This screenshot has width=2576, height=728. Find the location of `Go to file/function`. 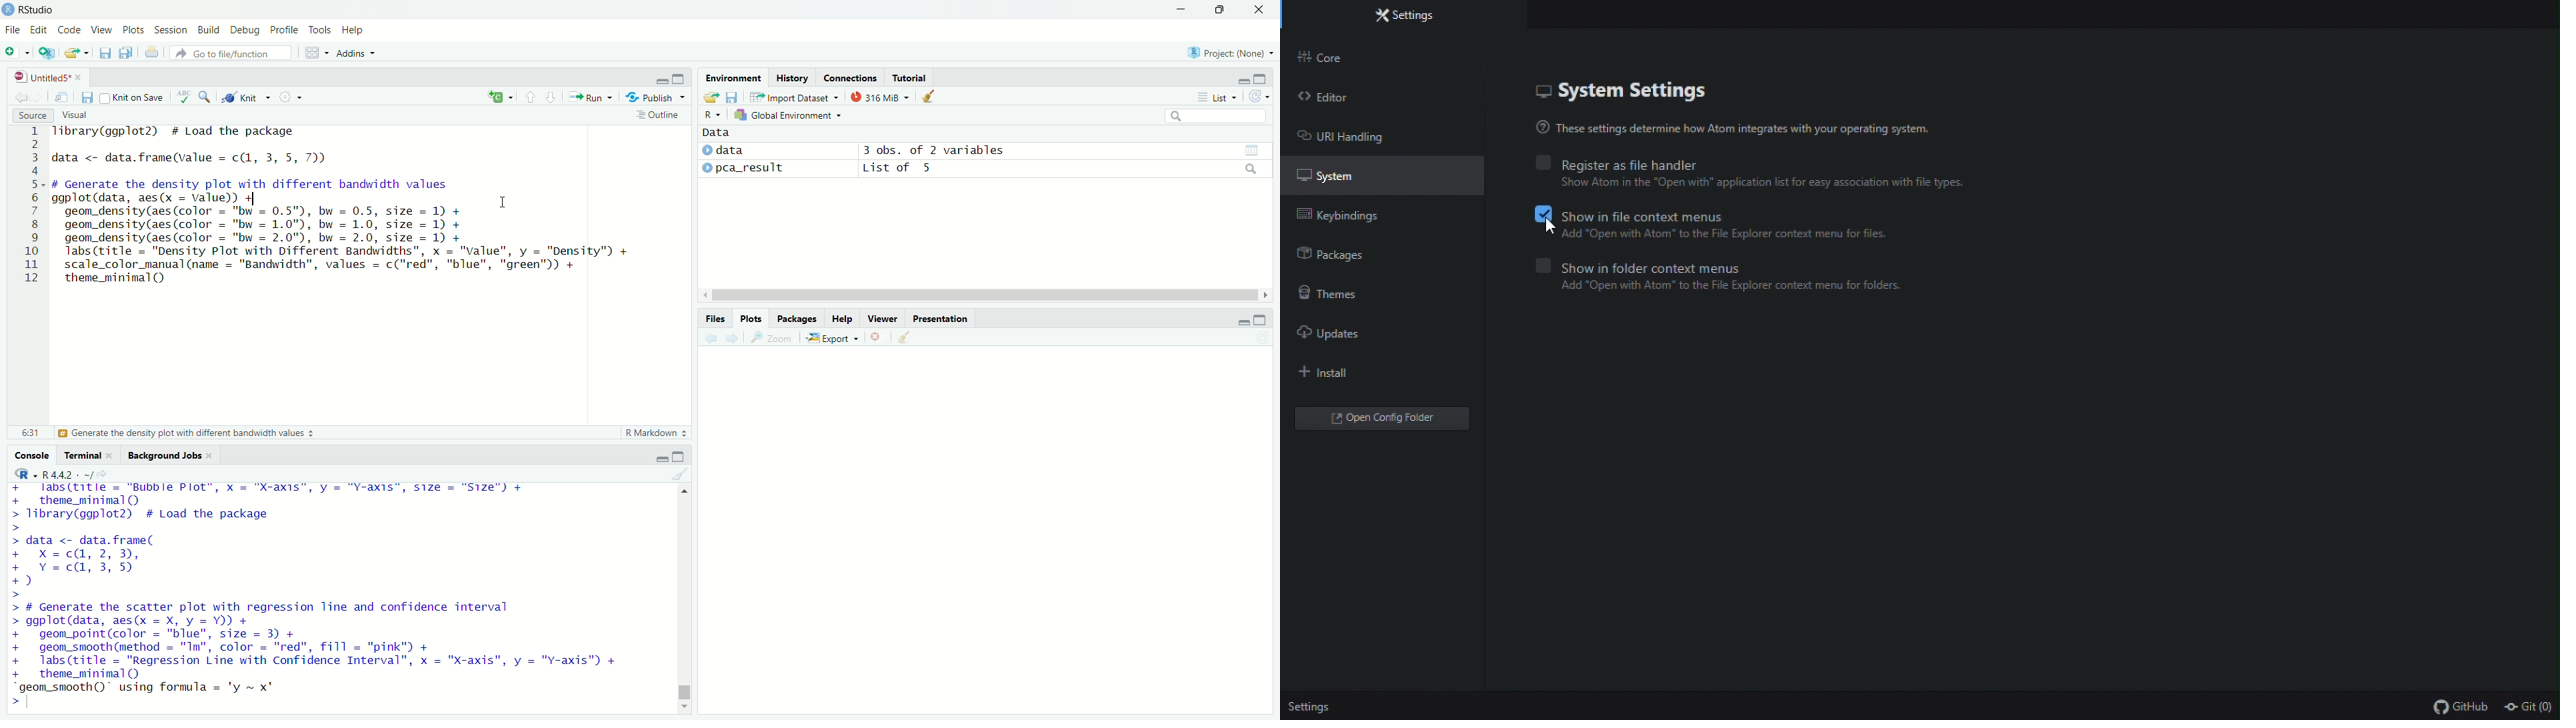

Go to file/function is located at coordinates (231, 53).